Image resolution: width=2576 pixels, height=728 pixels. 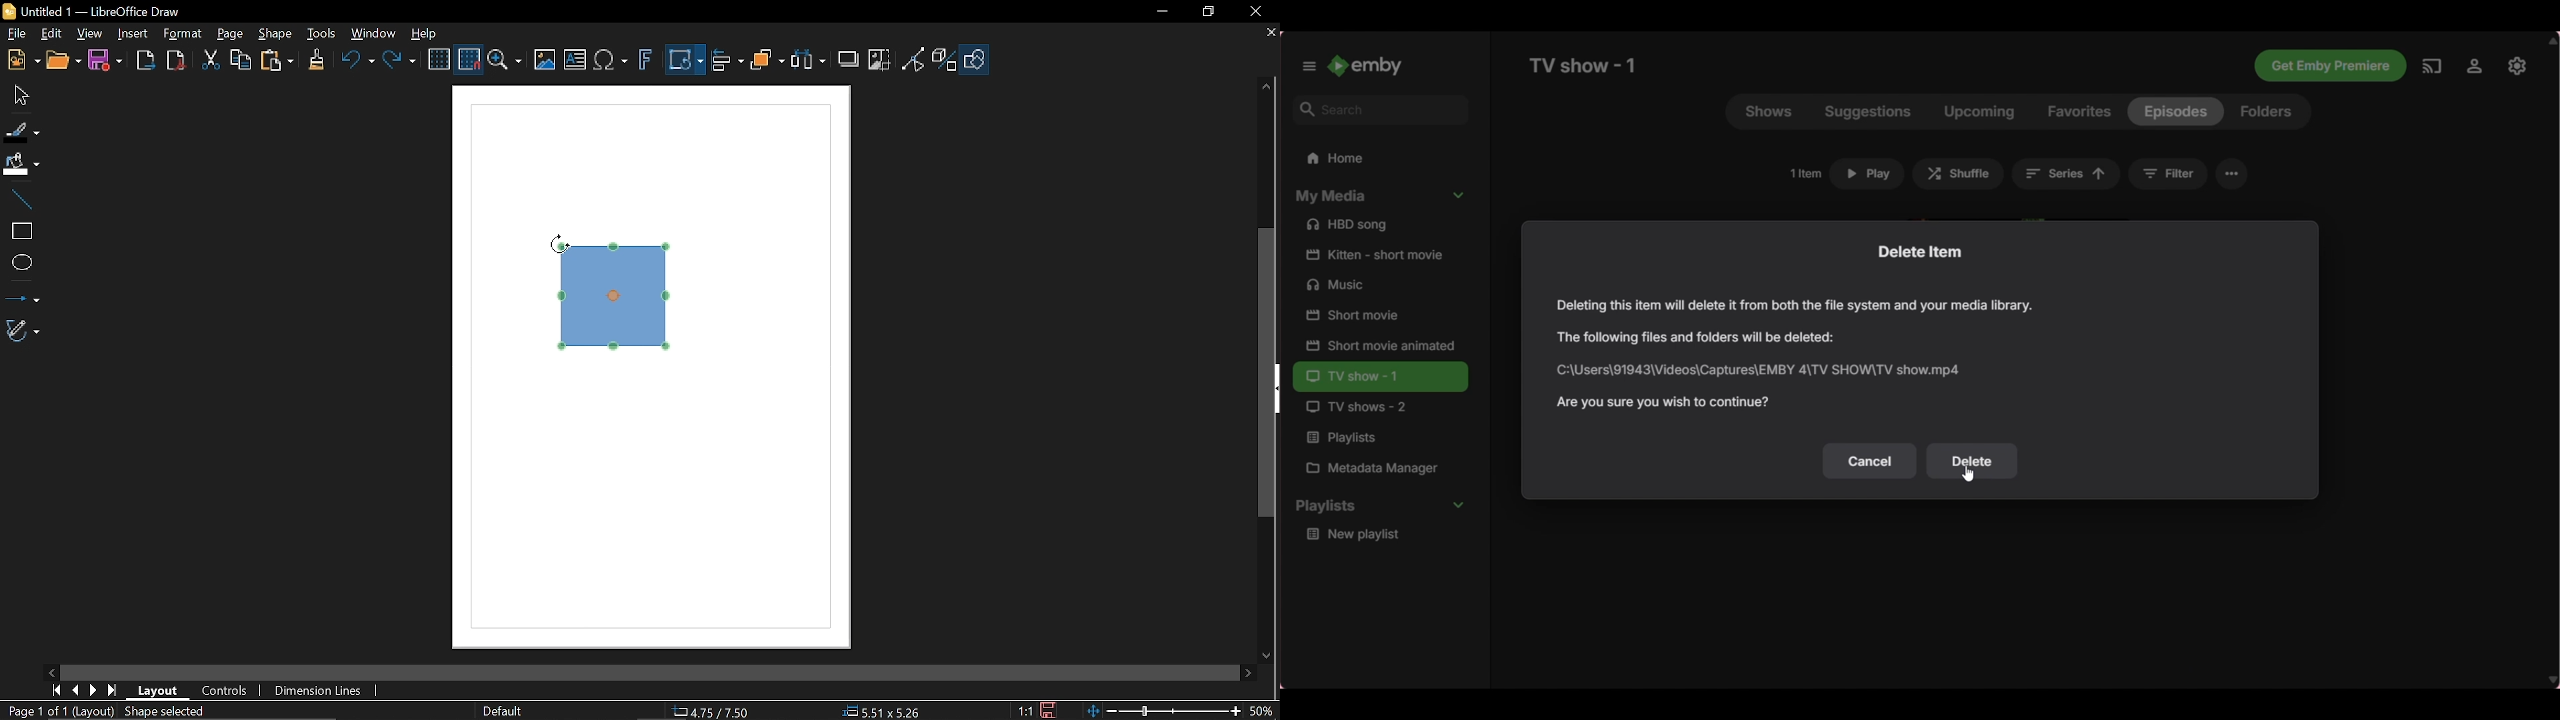 What do you see at coordinates (1379, 345) in the screenshot?
I see `Short film` at bounding box center [1379, 345].